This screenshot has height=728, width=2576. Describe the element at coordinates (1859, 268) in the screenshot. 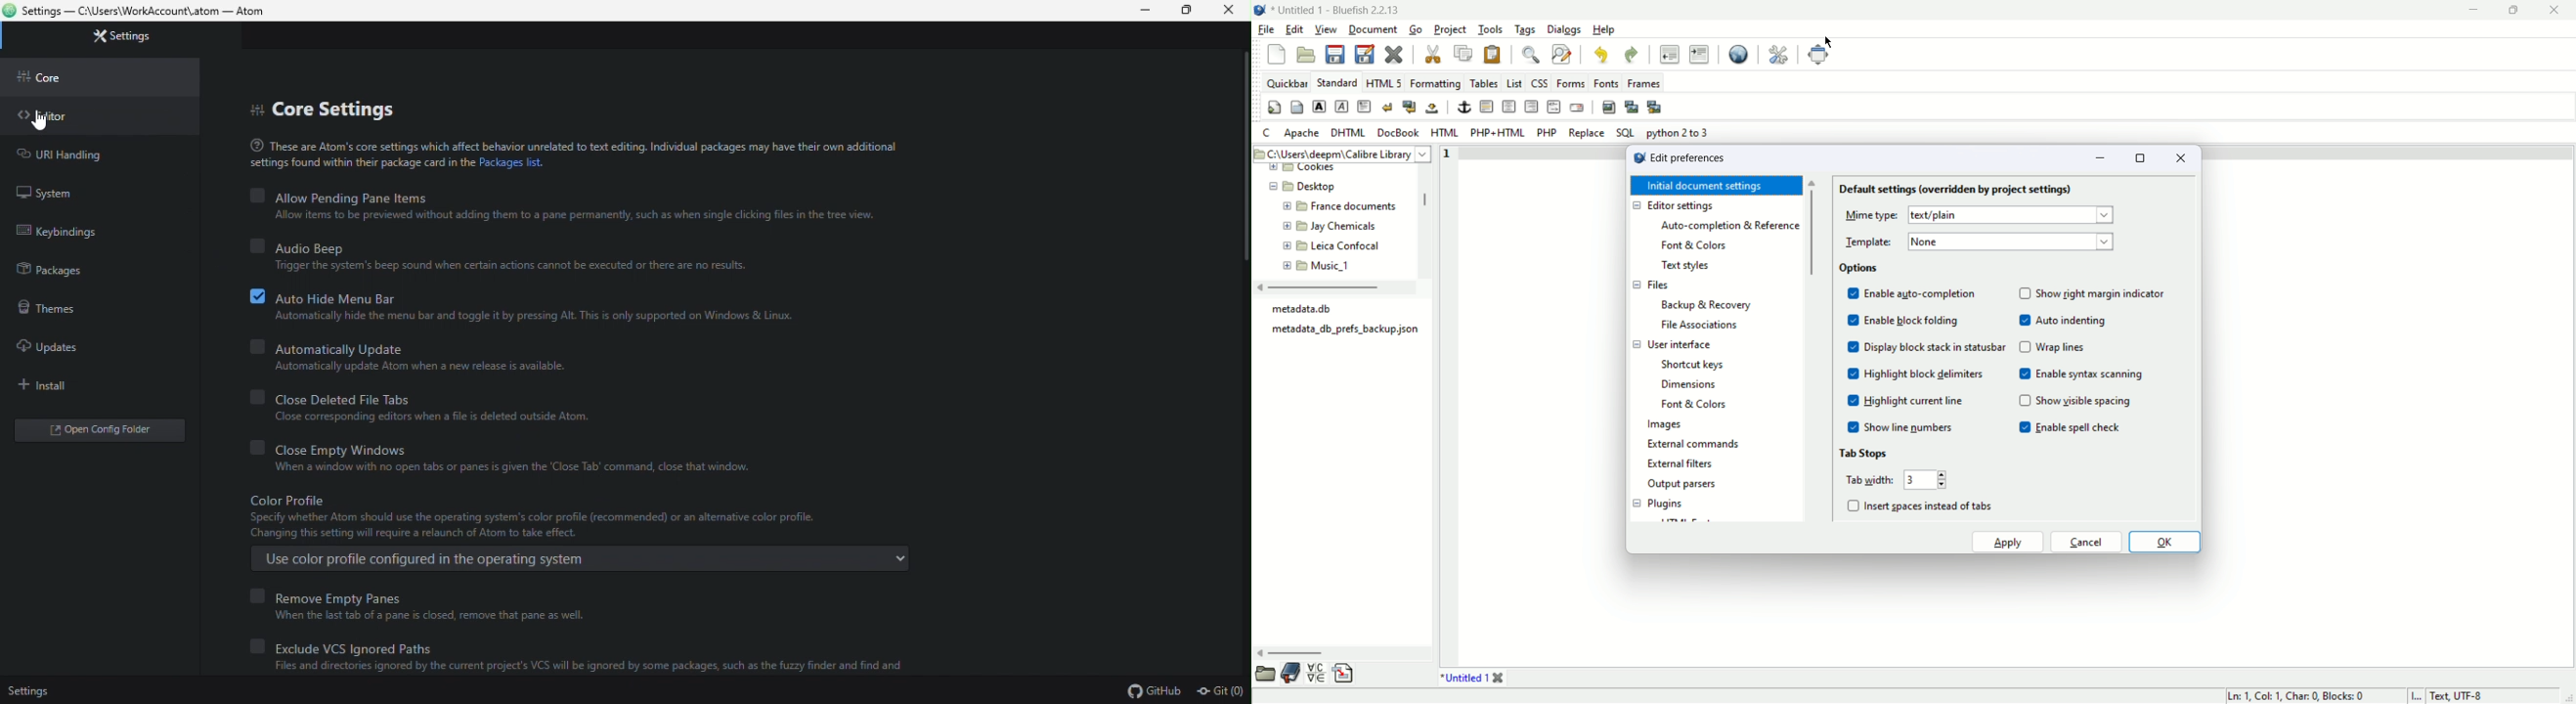

I see `options` at that location.